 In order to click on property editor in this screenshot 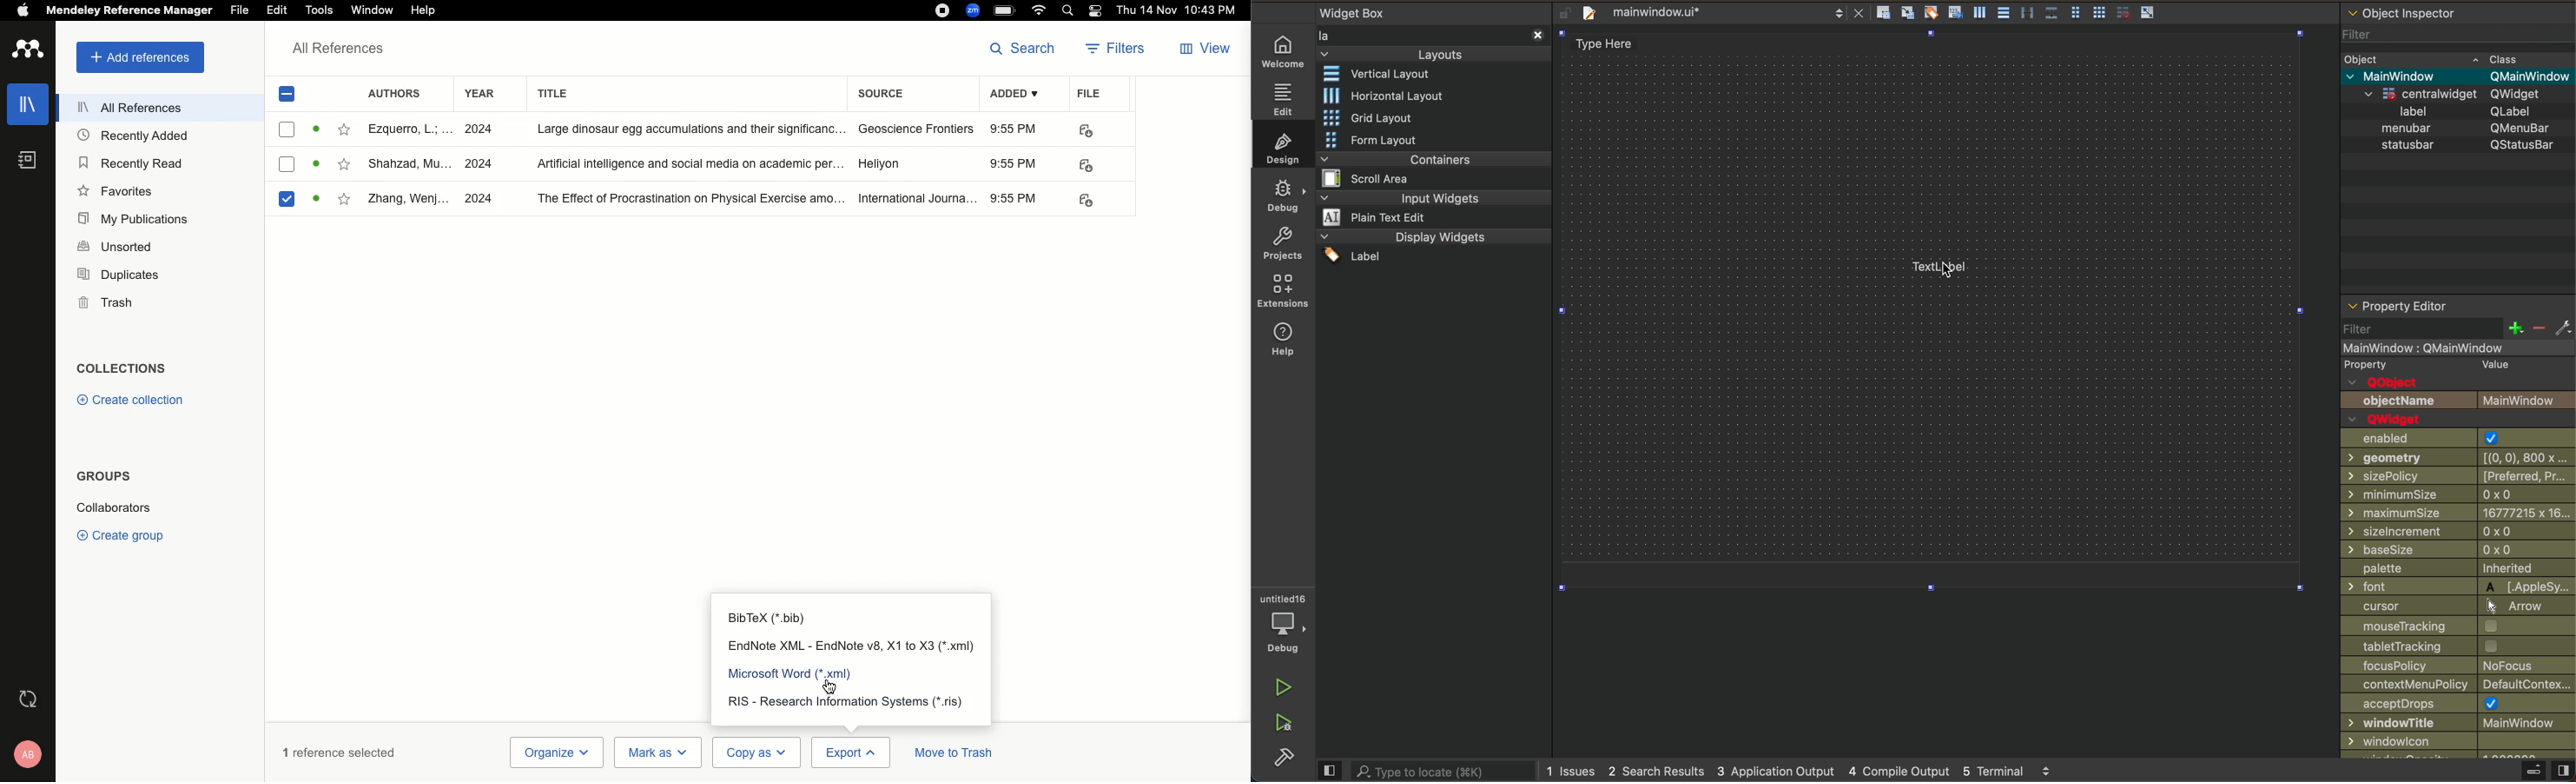, I will do `click(2458, 319)`.